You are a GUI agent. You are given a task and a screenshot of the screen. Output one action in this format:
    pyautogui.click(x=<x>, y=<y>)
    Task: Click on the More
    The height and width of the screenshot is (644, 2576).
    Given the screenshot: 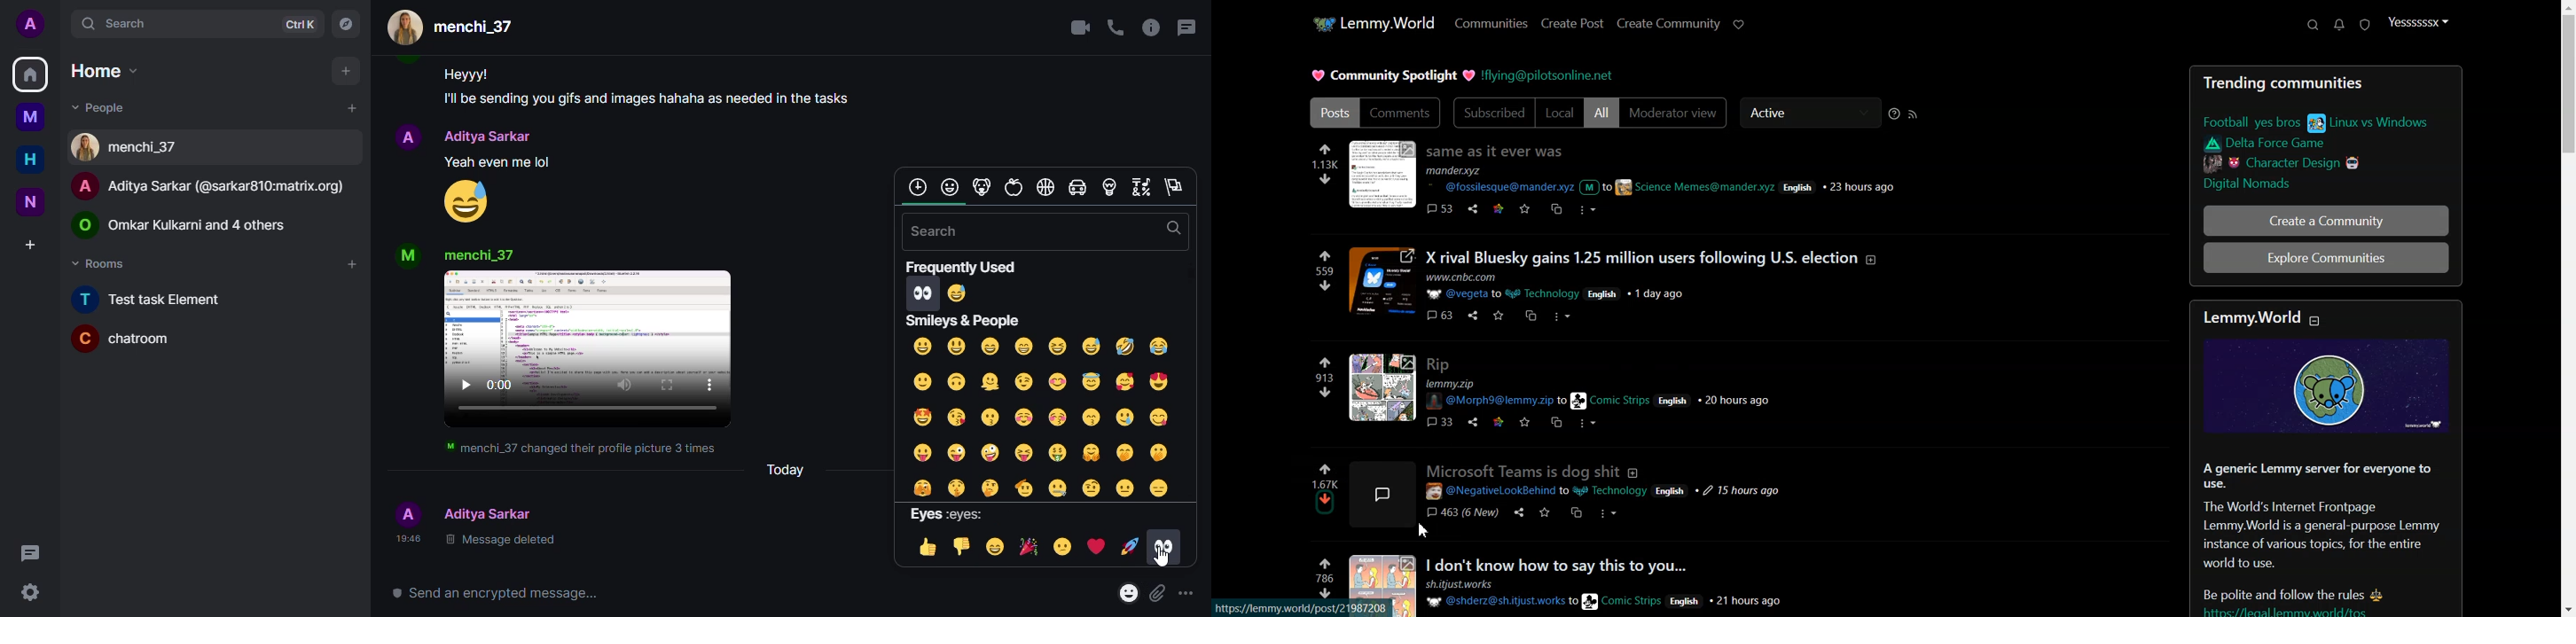 What is the action you would take?
    pyautogui.click(x=1609, y=513)
    